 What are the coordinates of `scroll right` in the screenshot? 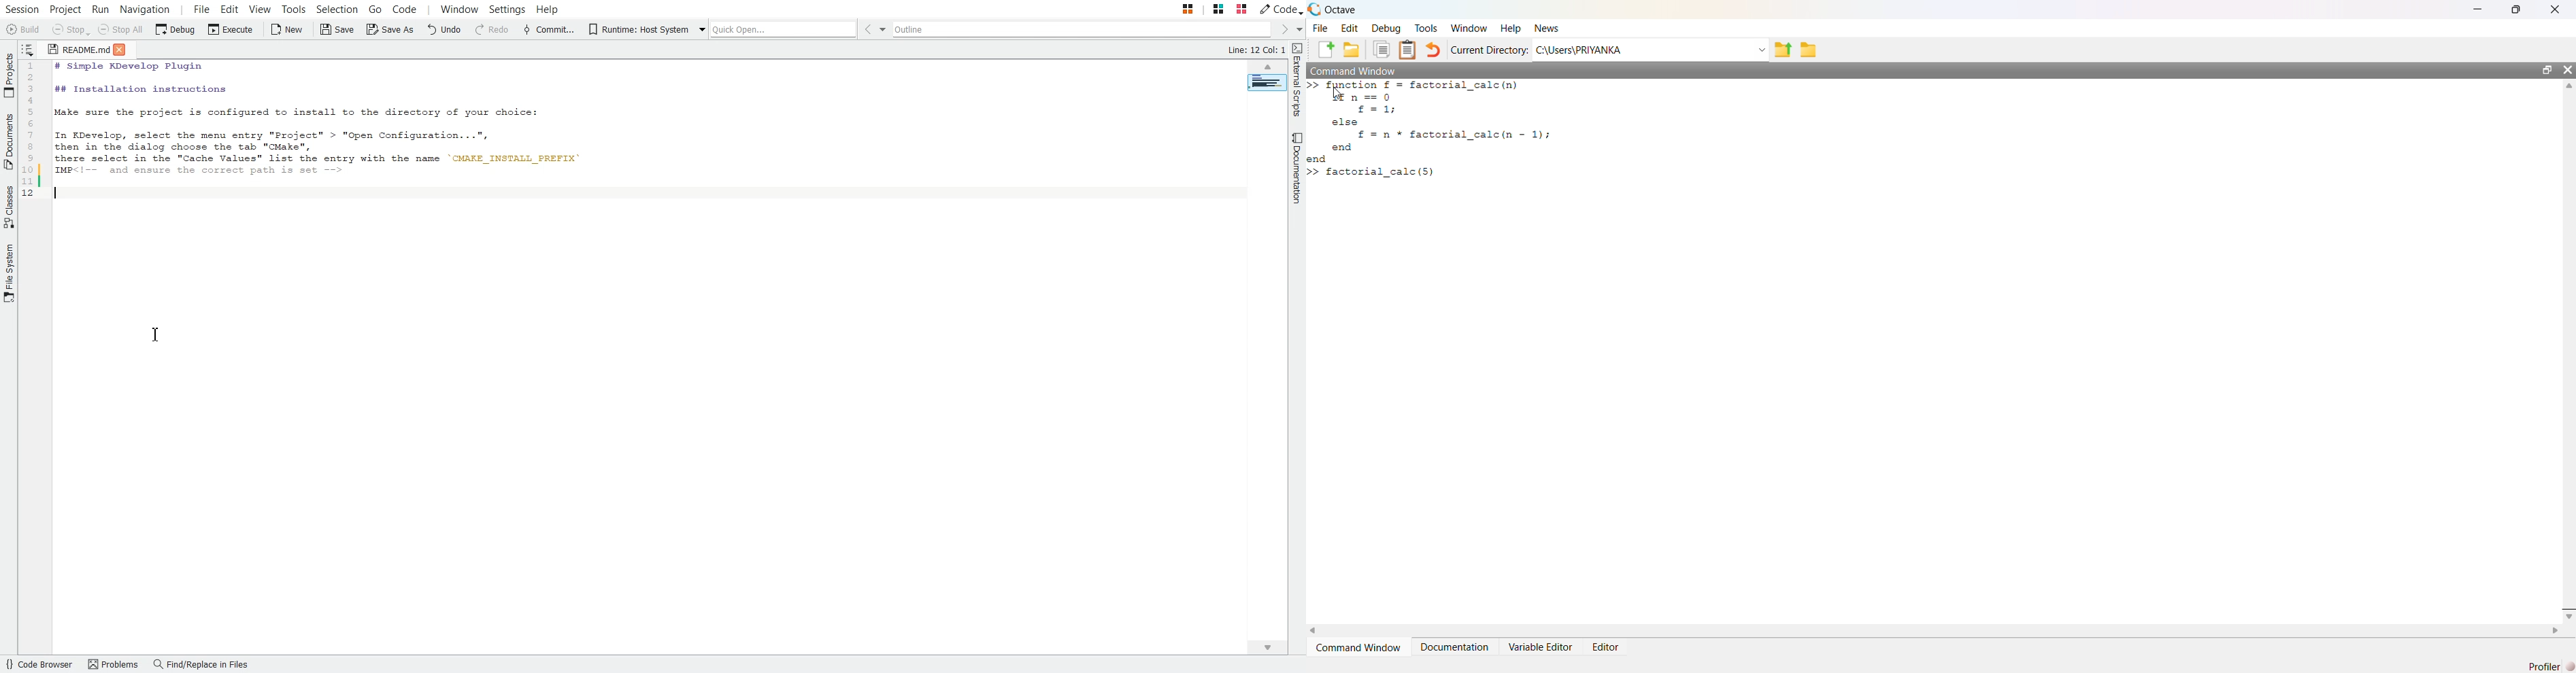 It's located at (2556, 631).